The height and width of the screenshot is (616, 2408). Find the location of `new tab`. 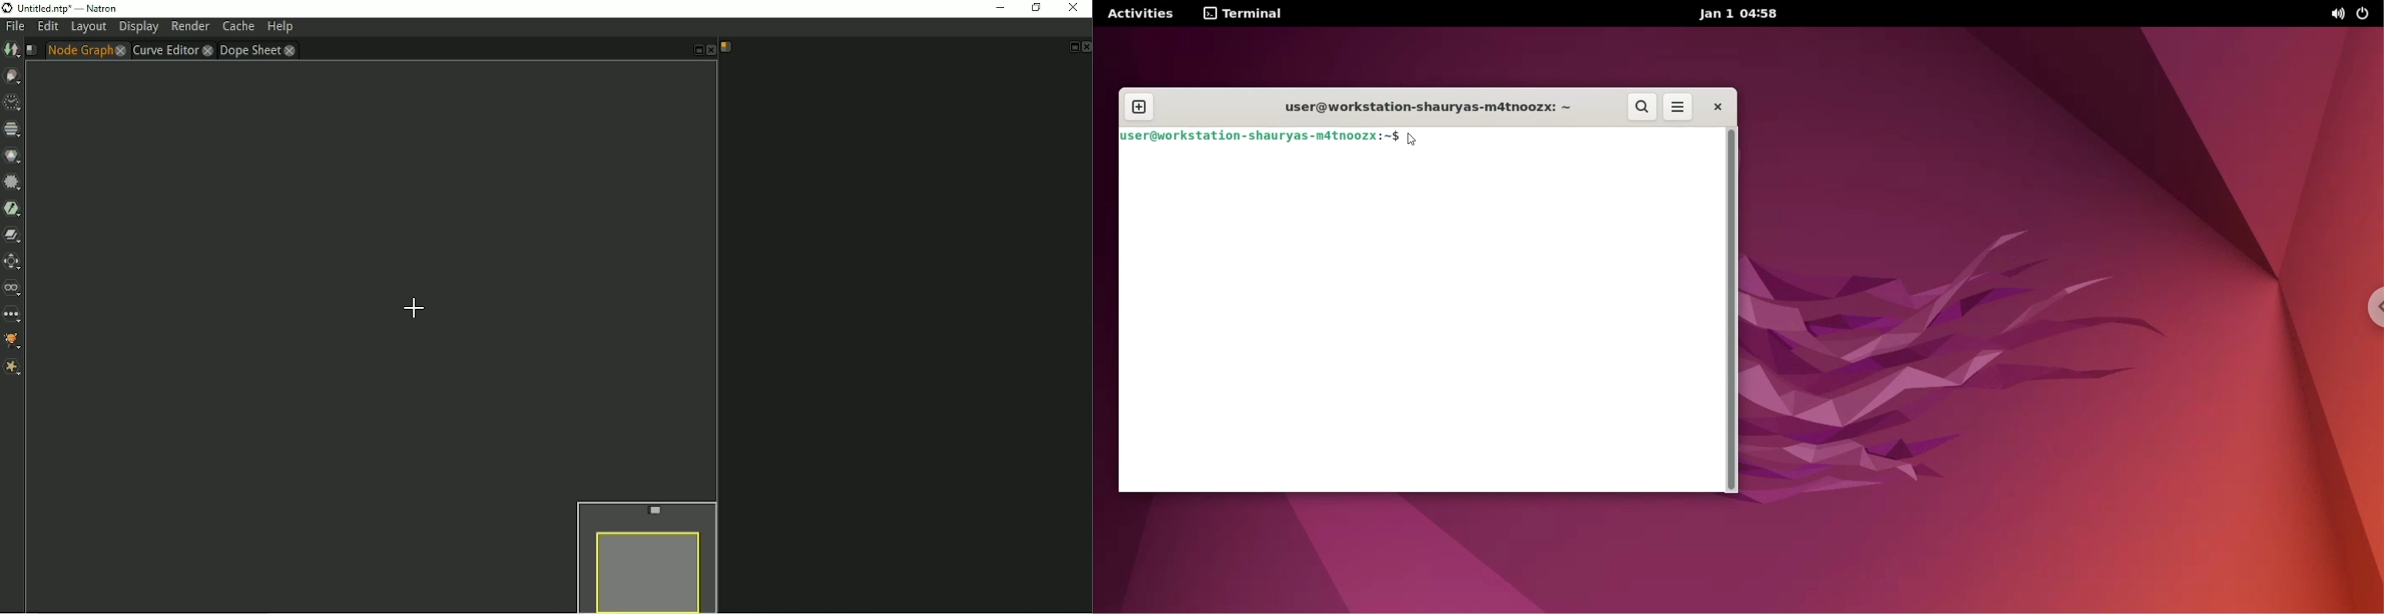

new tab is located at coordinates (1141, 107).